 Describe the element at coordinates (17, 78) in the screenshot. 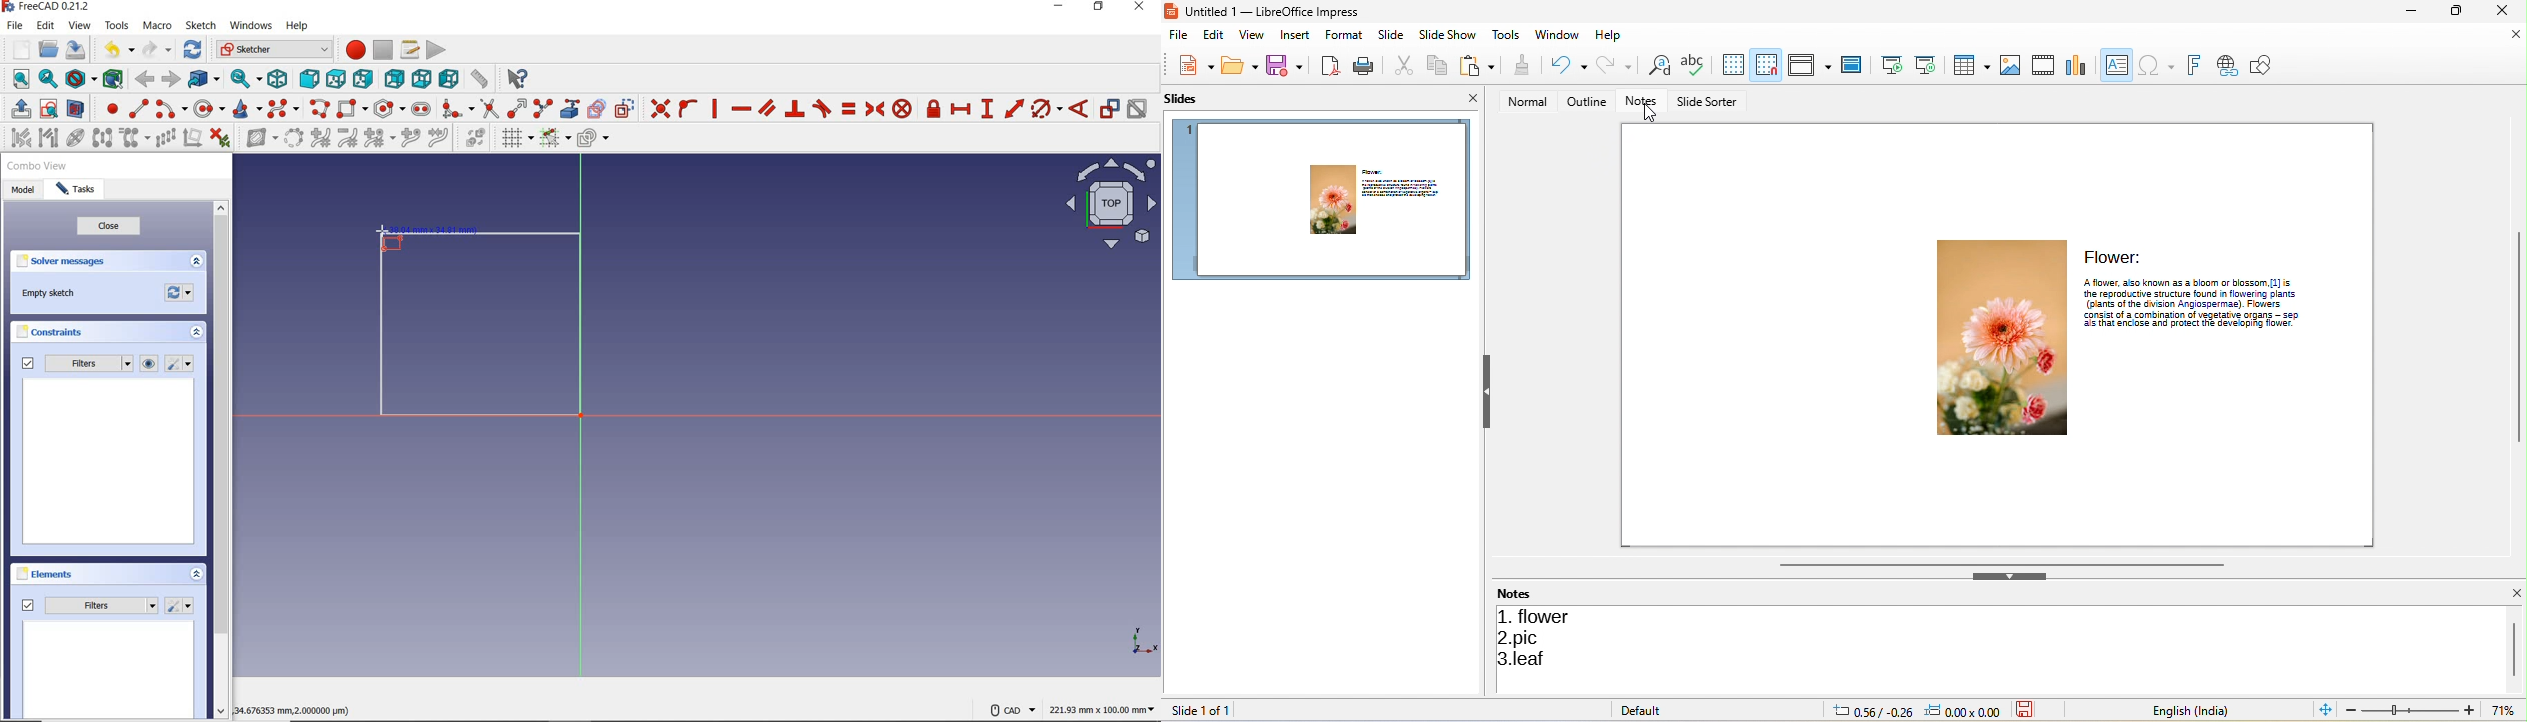

I see `fit all` at that location.